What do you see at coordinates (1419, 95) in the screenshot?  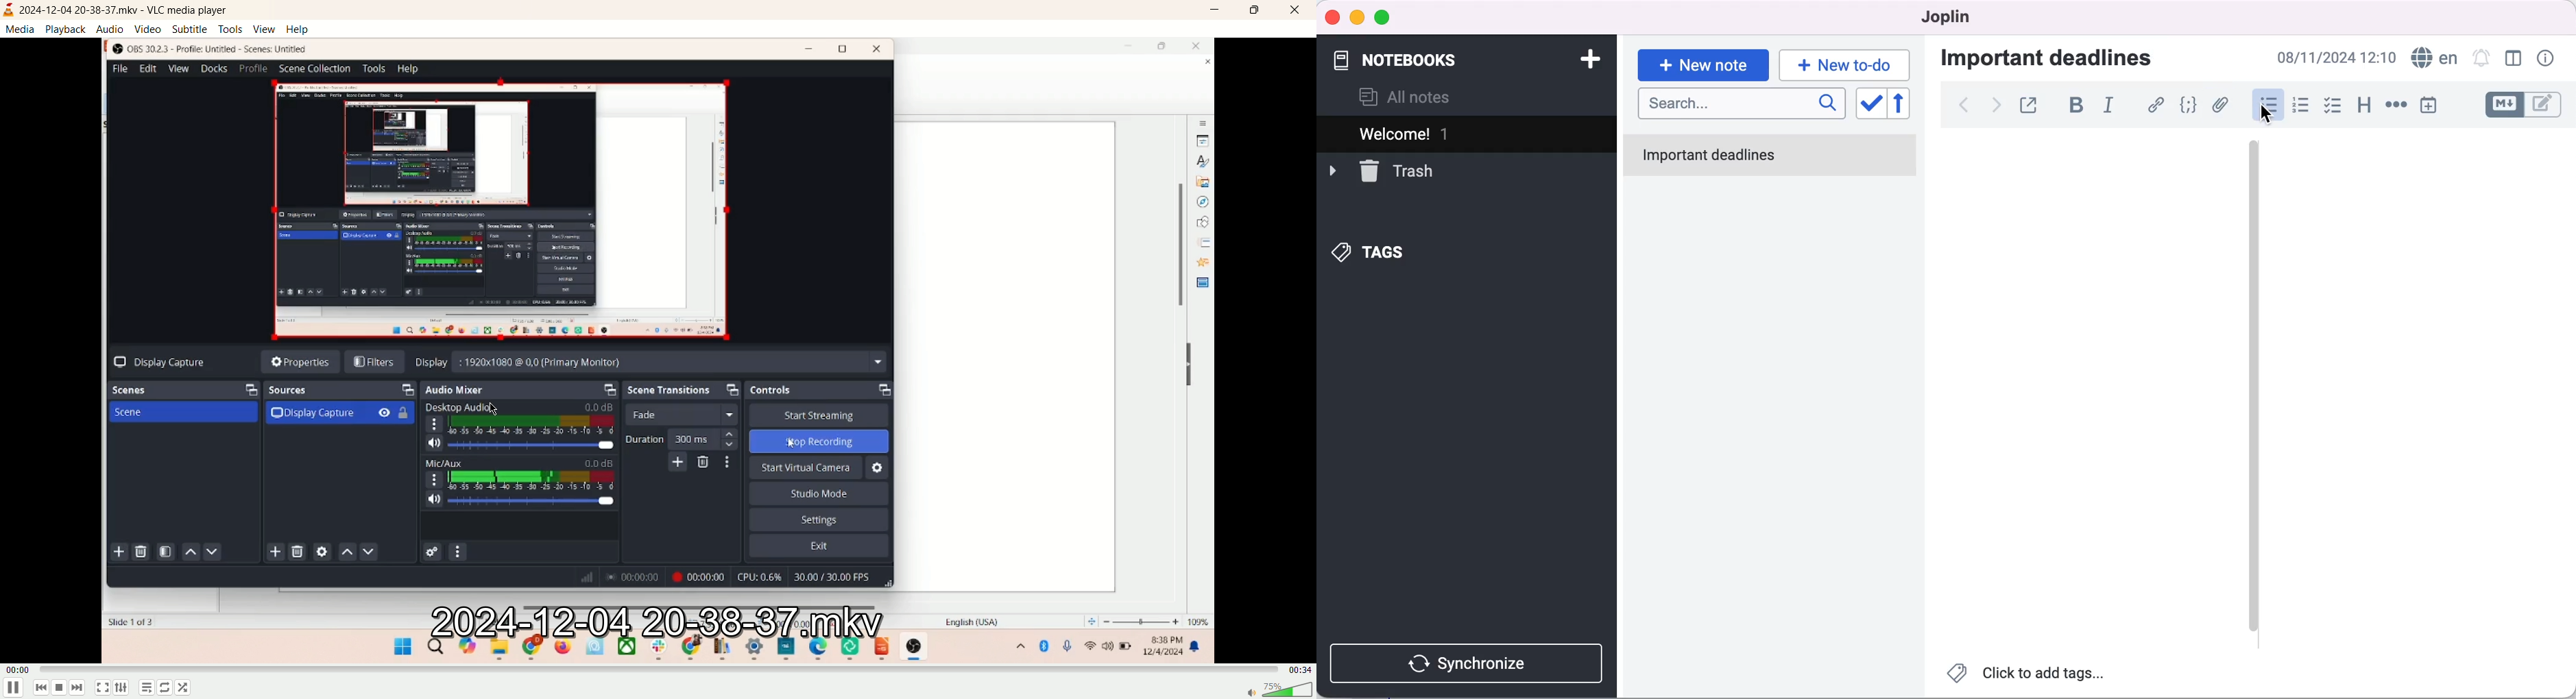 I see `all notes` at bounding box center [1419, 95].